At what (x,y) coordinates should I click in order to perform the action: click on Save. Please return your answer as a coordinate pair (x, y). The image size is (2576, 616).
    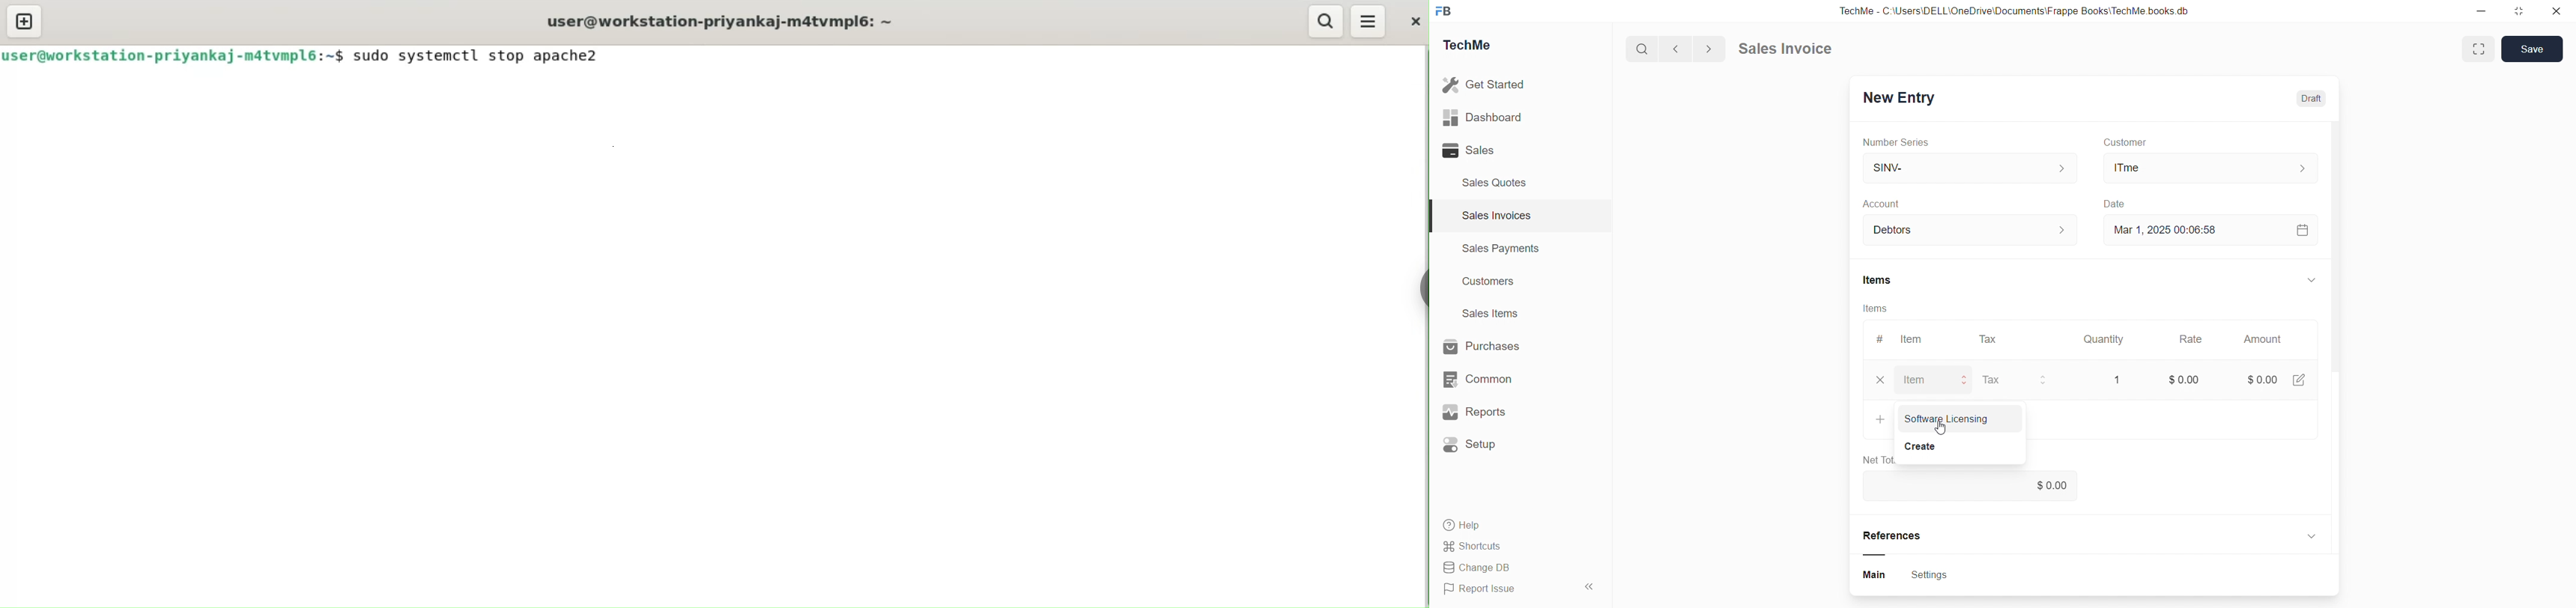
    Looking at the image, I should click on (2536, 48).